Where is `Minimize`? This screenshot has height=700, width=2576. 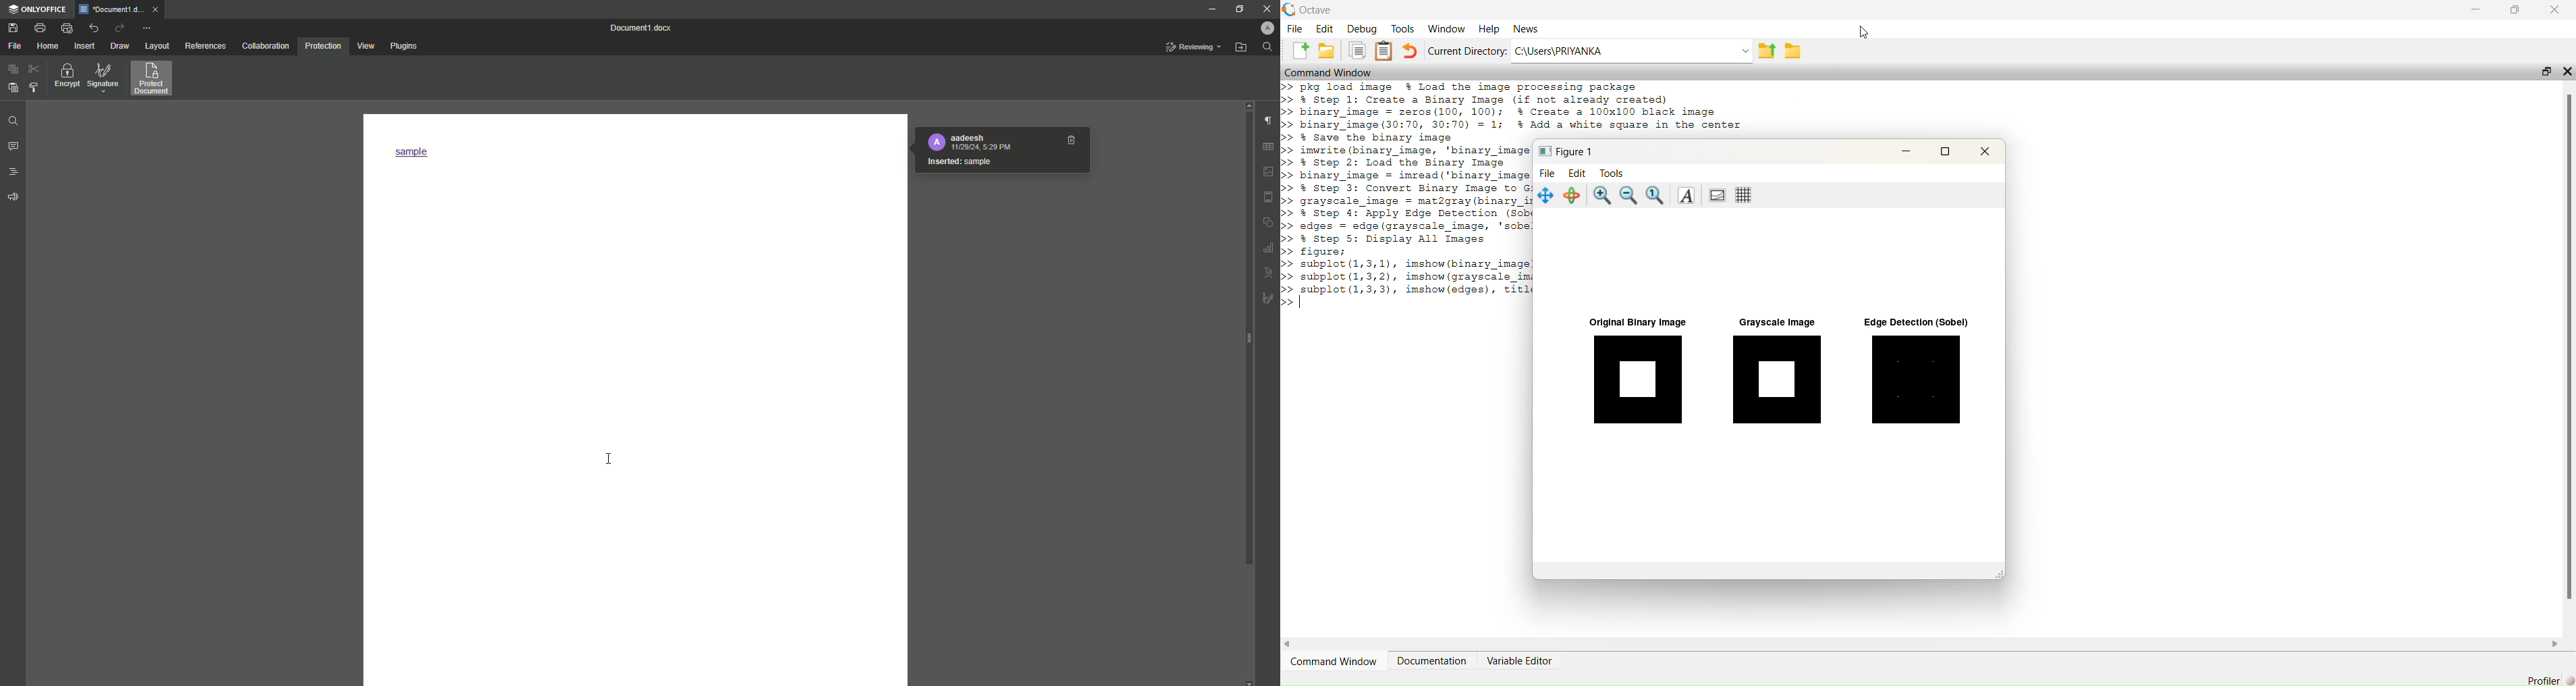 Minimize is located at coordinates (1209, 9).